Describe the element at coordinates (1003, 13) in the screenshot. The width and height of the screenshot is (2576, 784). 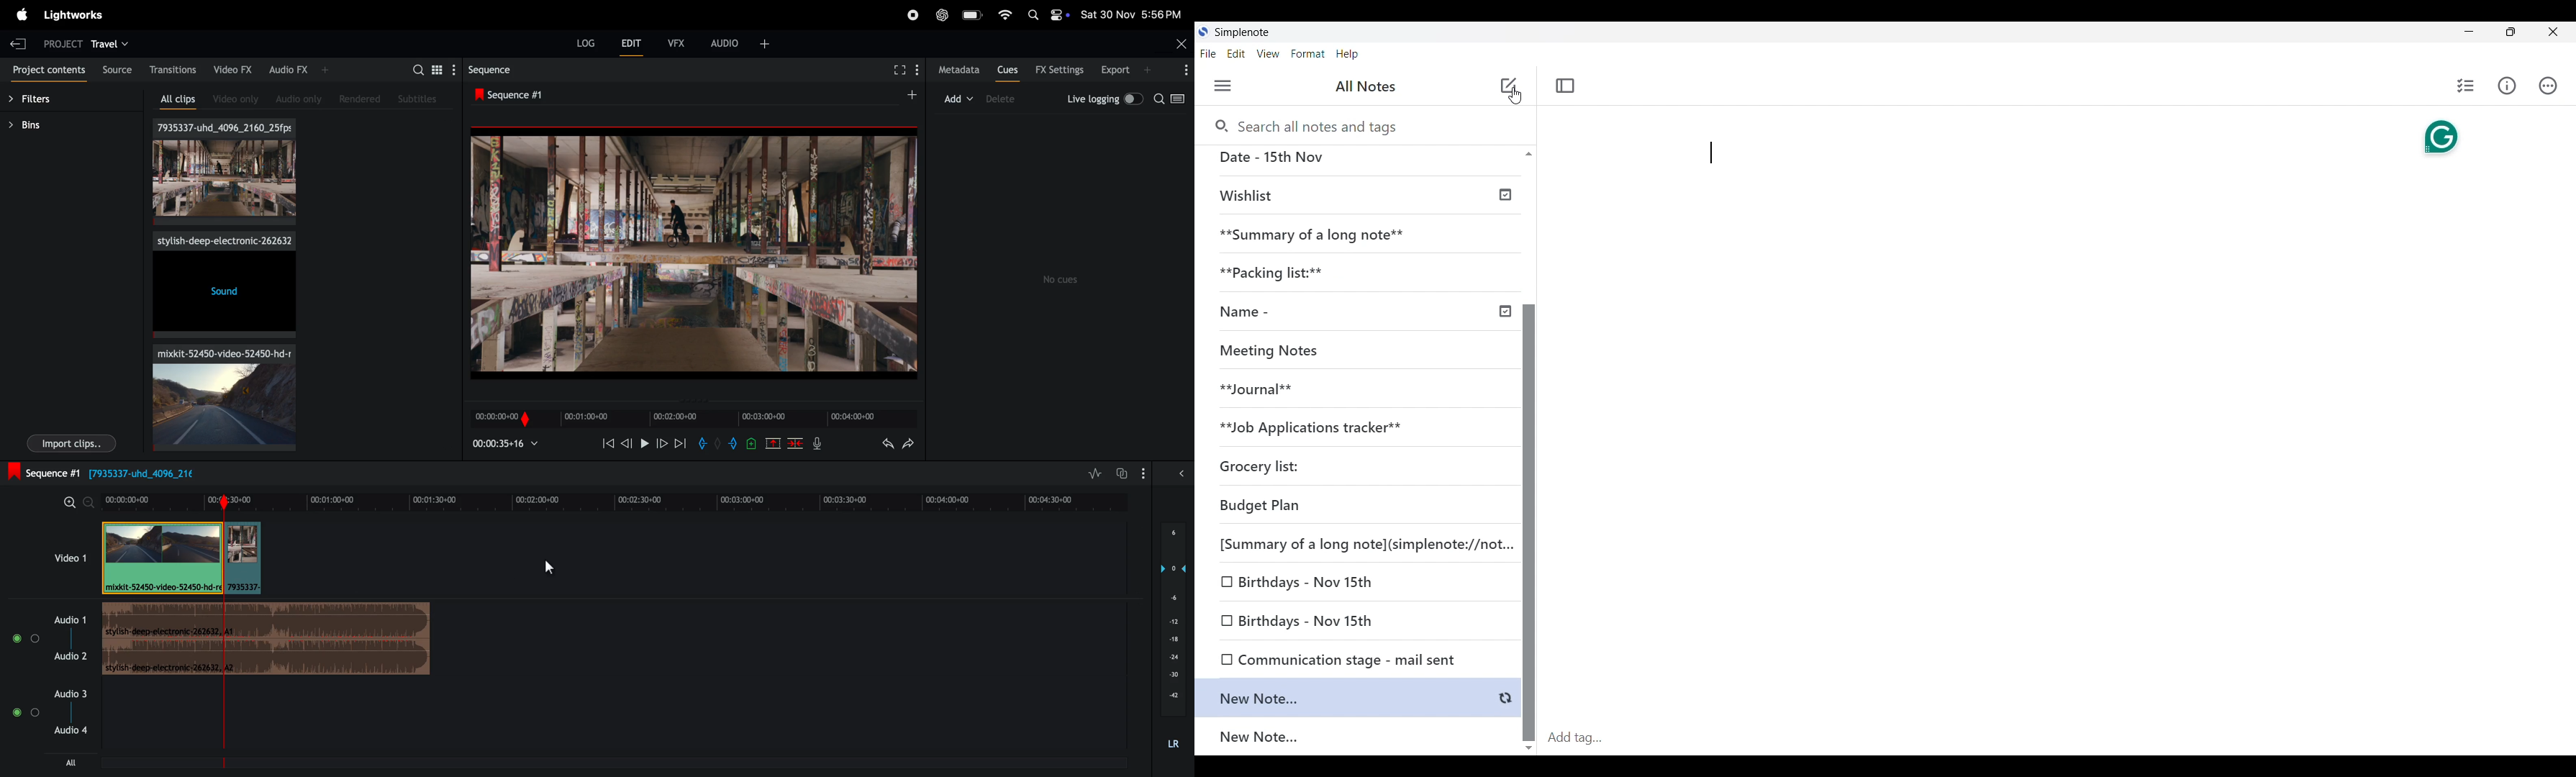
I see `wifi` at that location.